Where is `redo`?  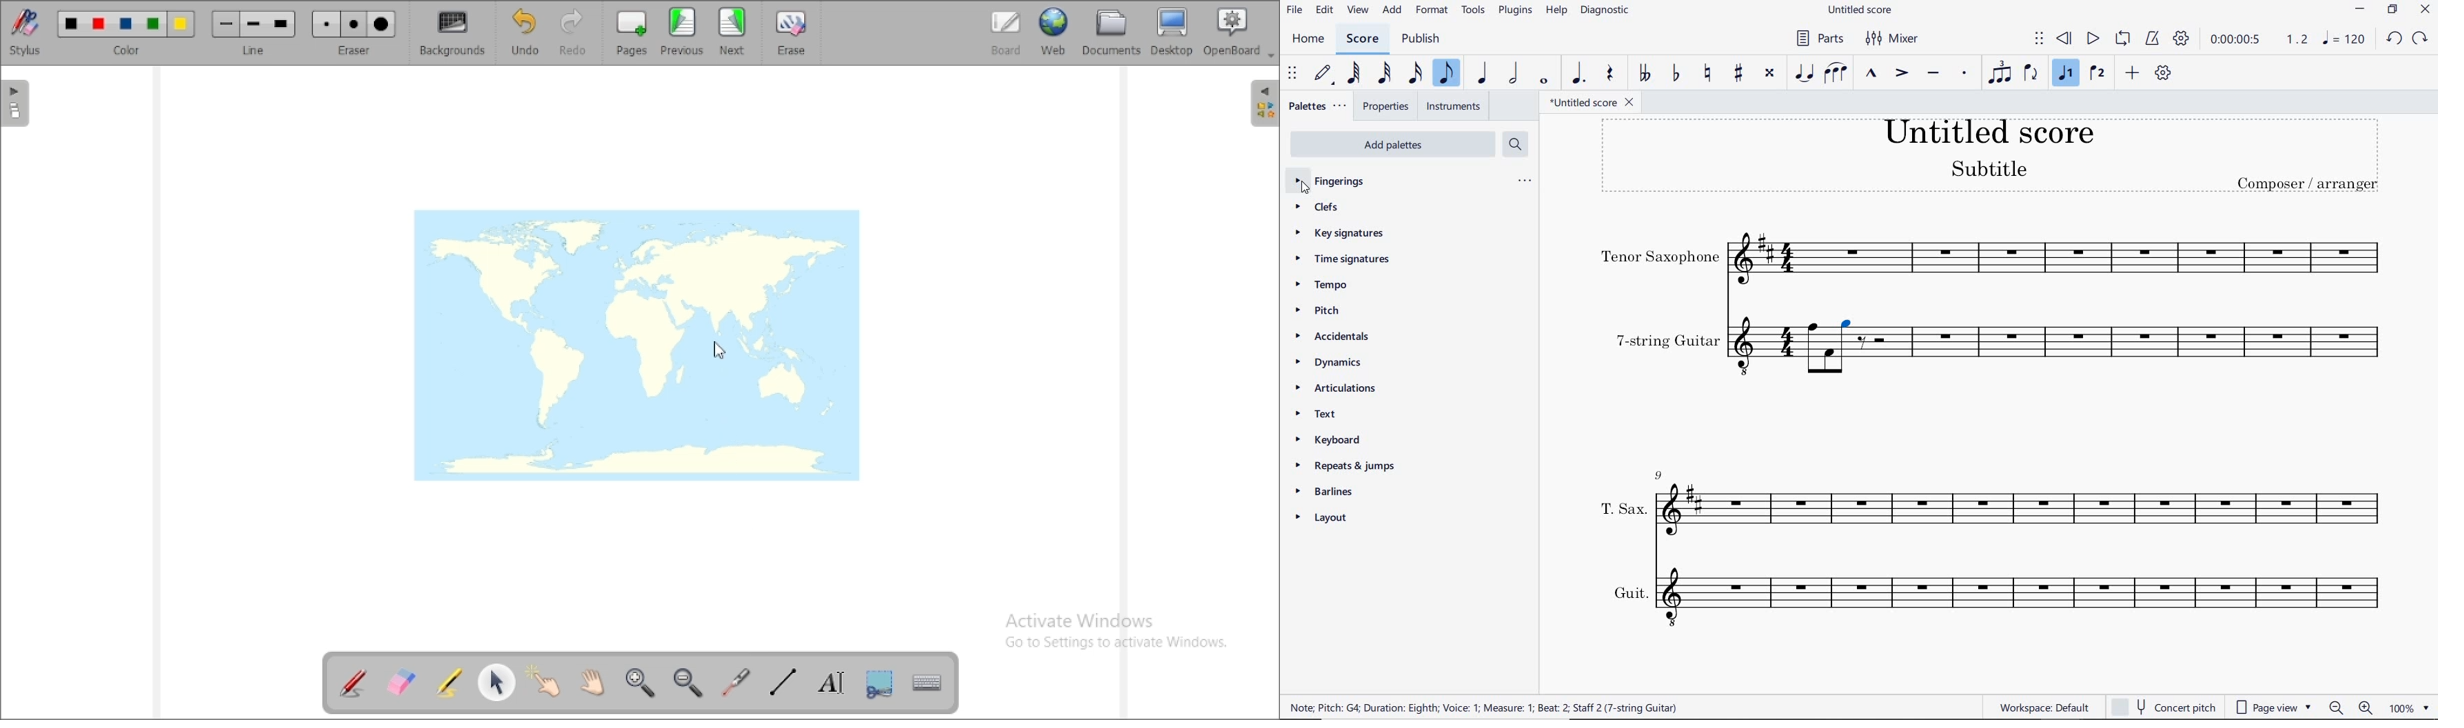 redo is located at coordinates (574, 33).